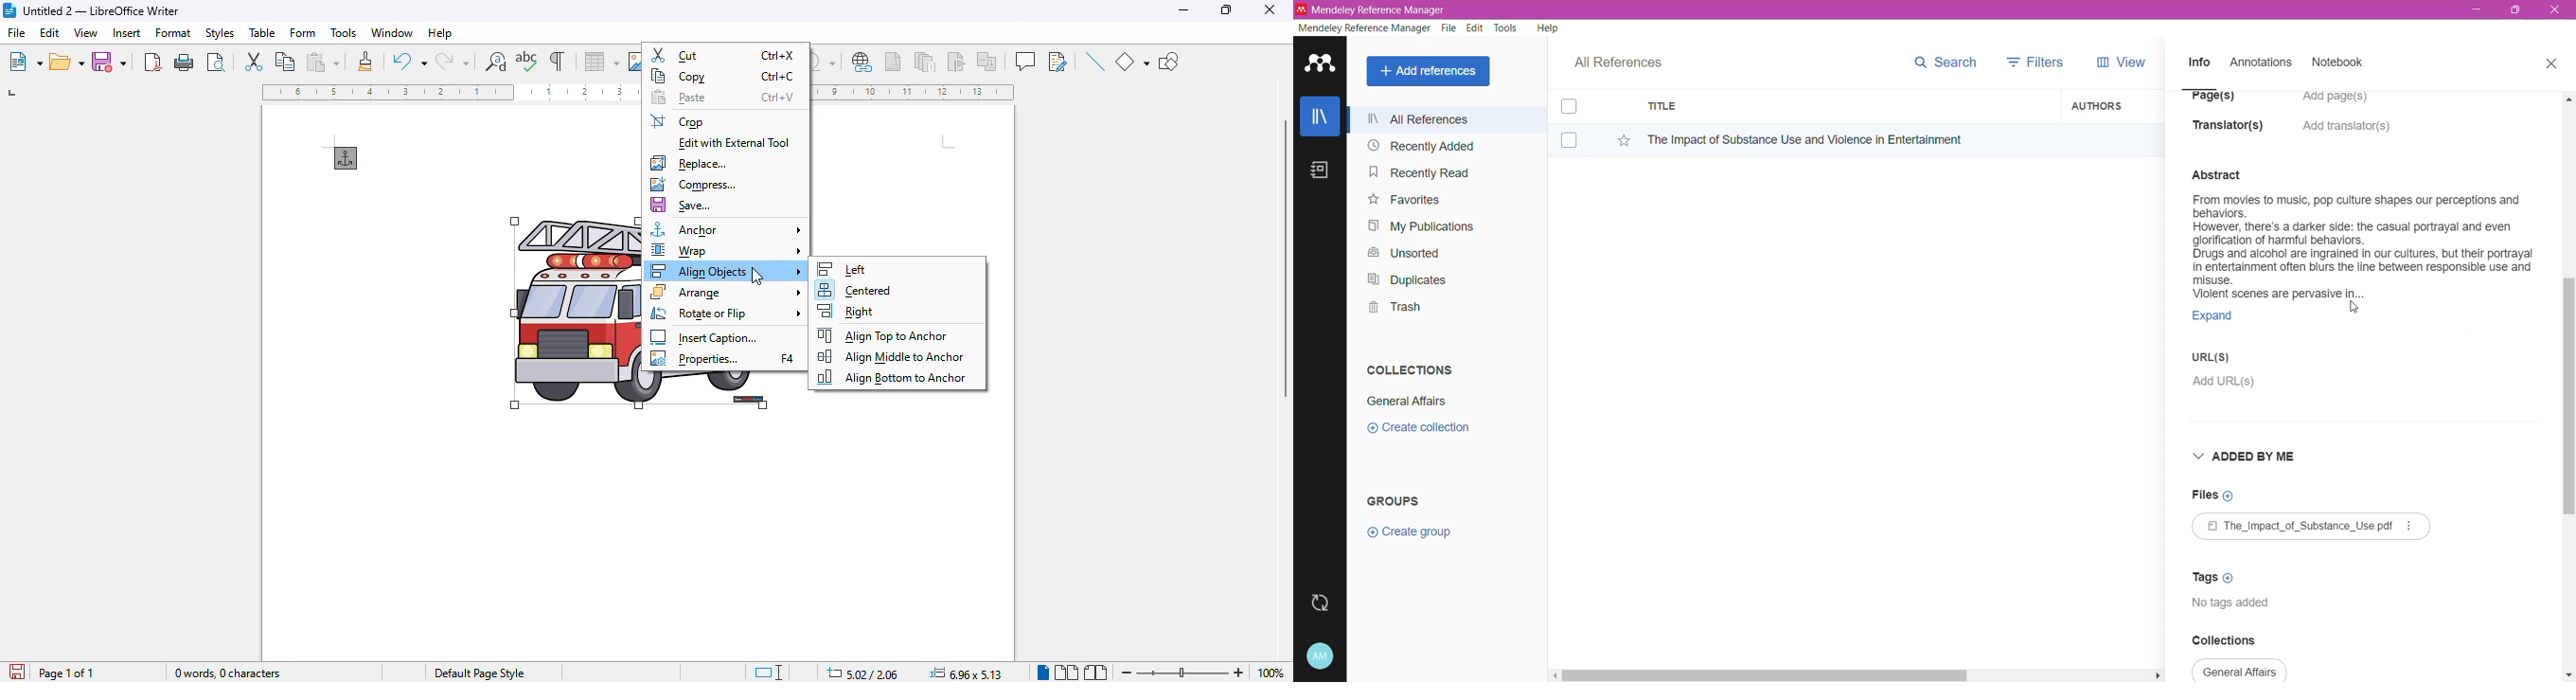 This screenshot has width=2576, height=700. What do you see at coordinates (1284, 260) in the screenshot?
I see `vertical scroll bar` at bounding box center [1284, 260].